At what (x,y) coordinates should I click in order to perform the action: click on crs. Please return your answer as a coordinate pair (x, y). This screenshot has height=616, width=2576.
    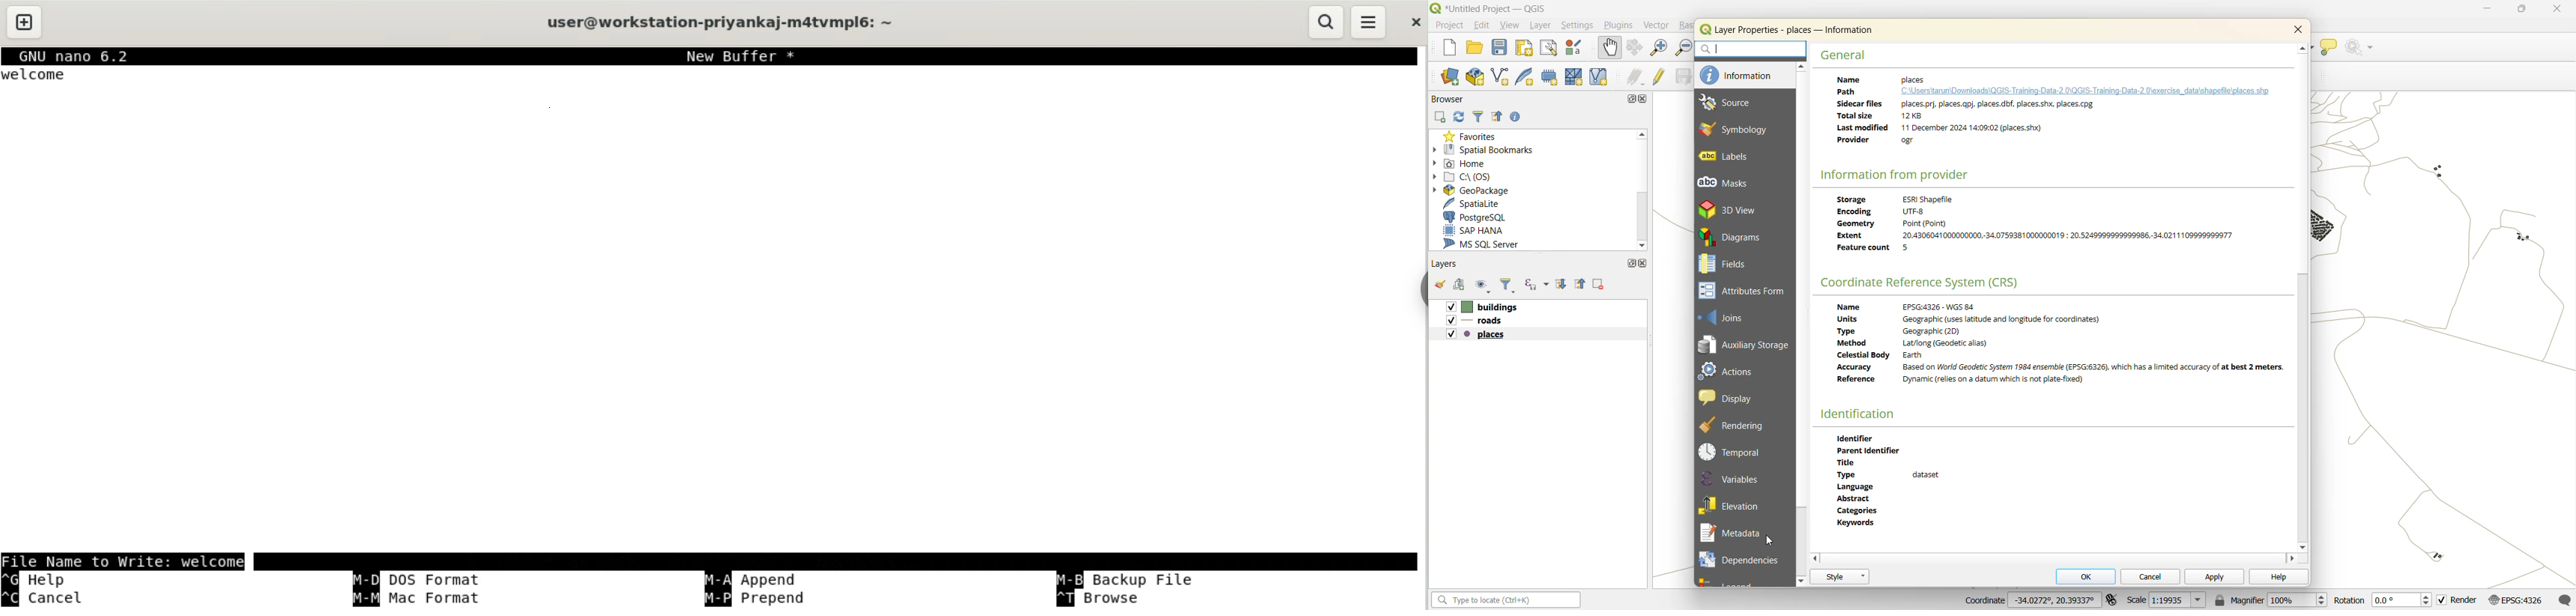
    Looking at the image, I should click on (2515, 600).